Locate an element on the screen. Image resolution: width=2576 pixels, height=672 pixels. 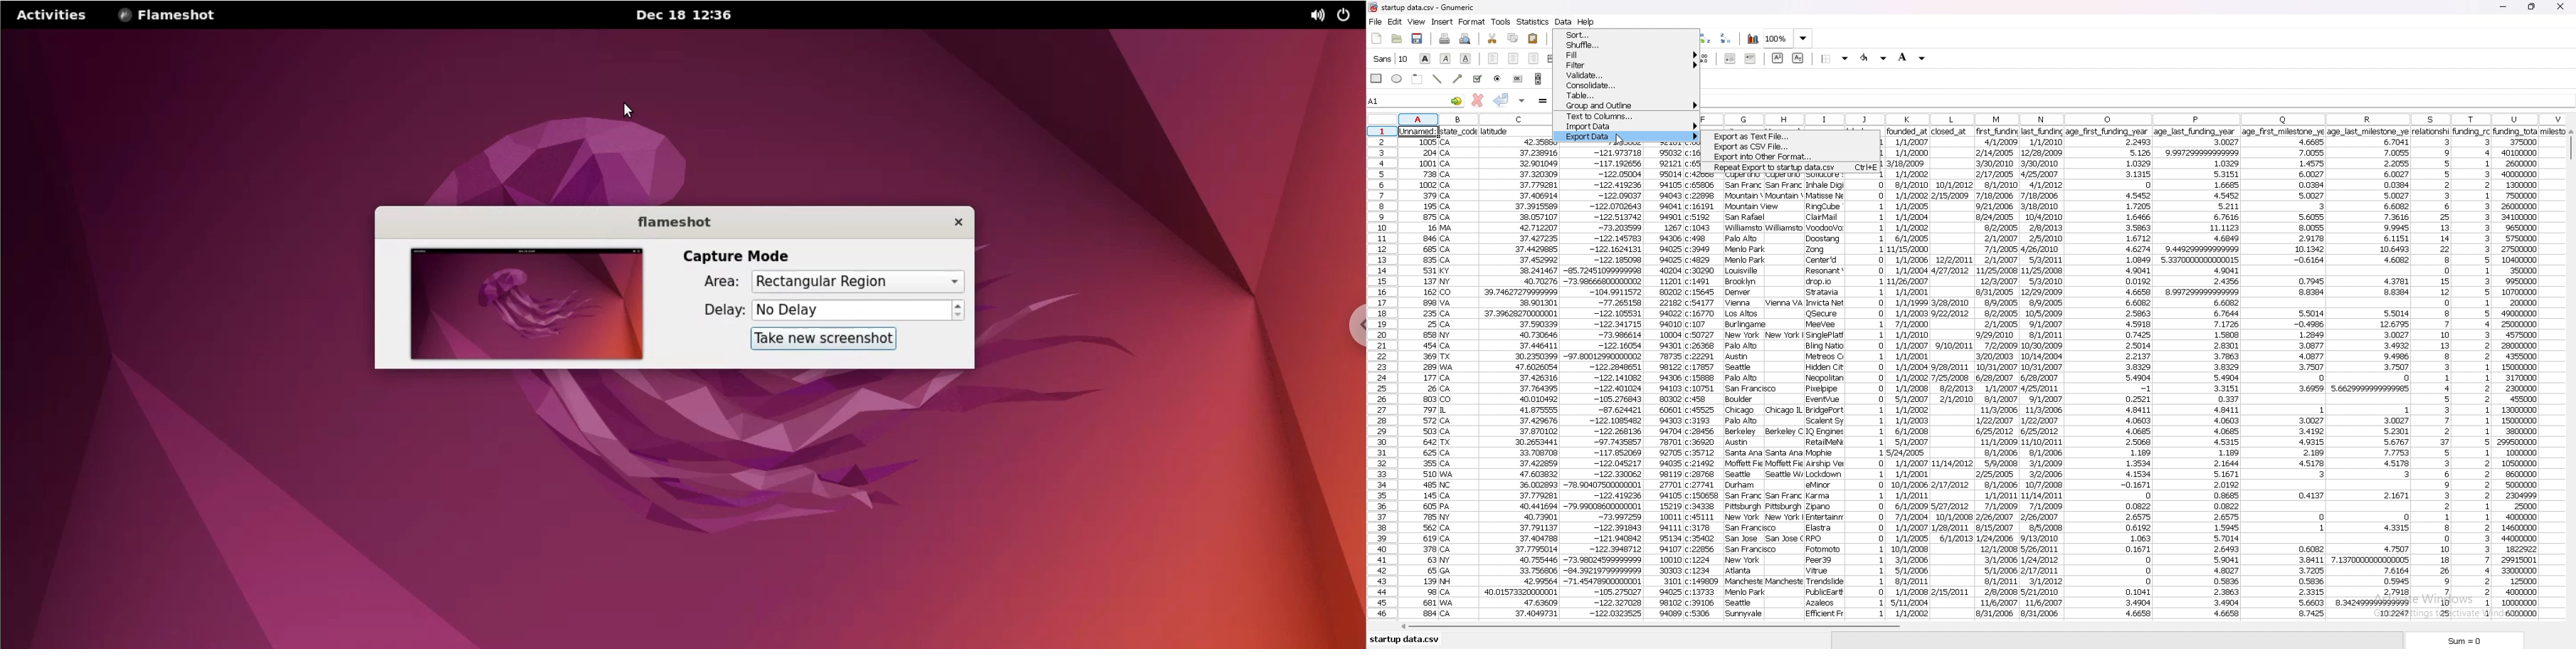
Help is located at coordinates (1593, 20).